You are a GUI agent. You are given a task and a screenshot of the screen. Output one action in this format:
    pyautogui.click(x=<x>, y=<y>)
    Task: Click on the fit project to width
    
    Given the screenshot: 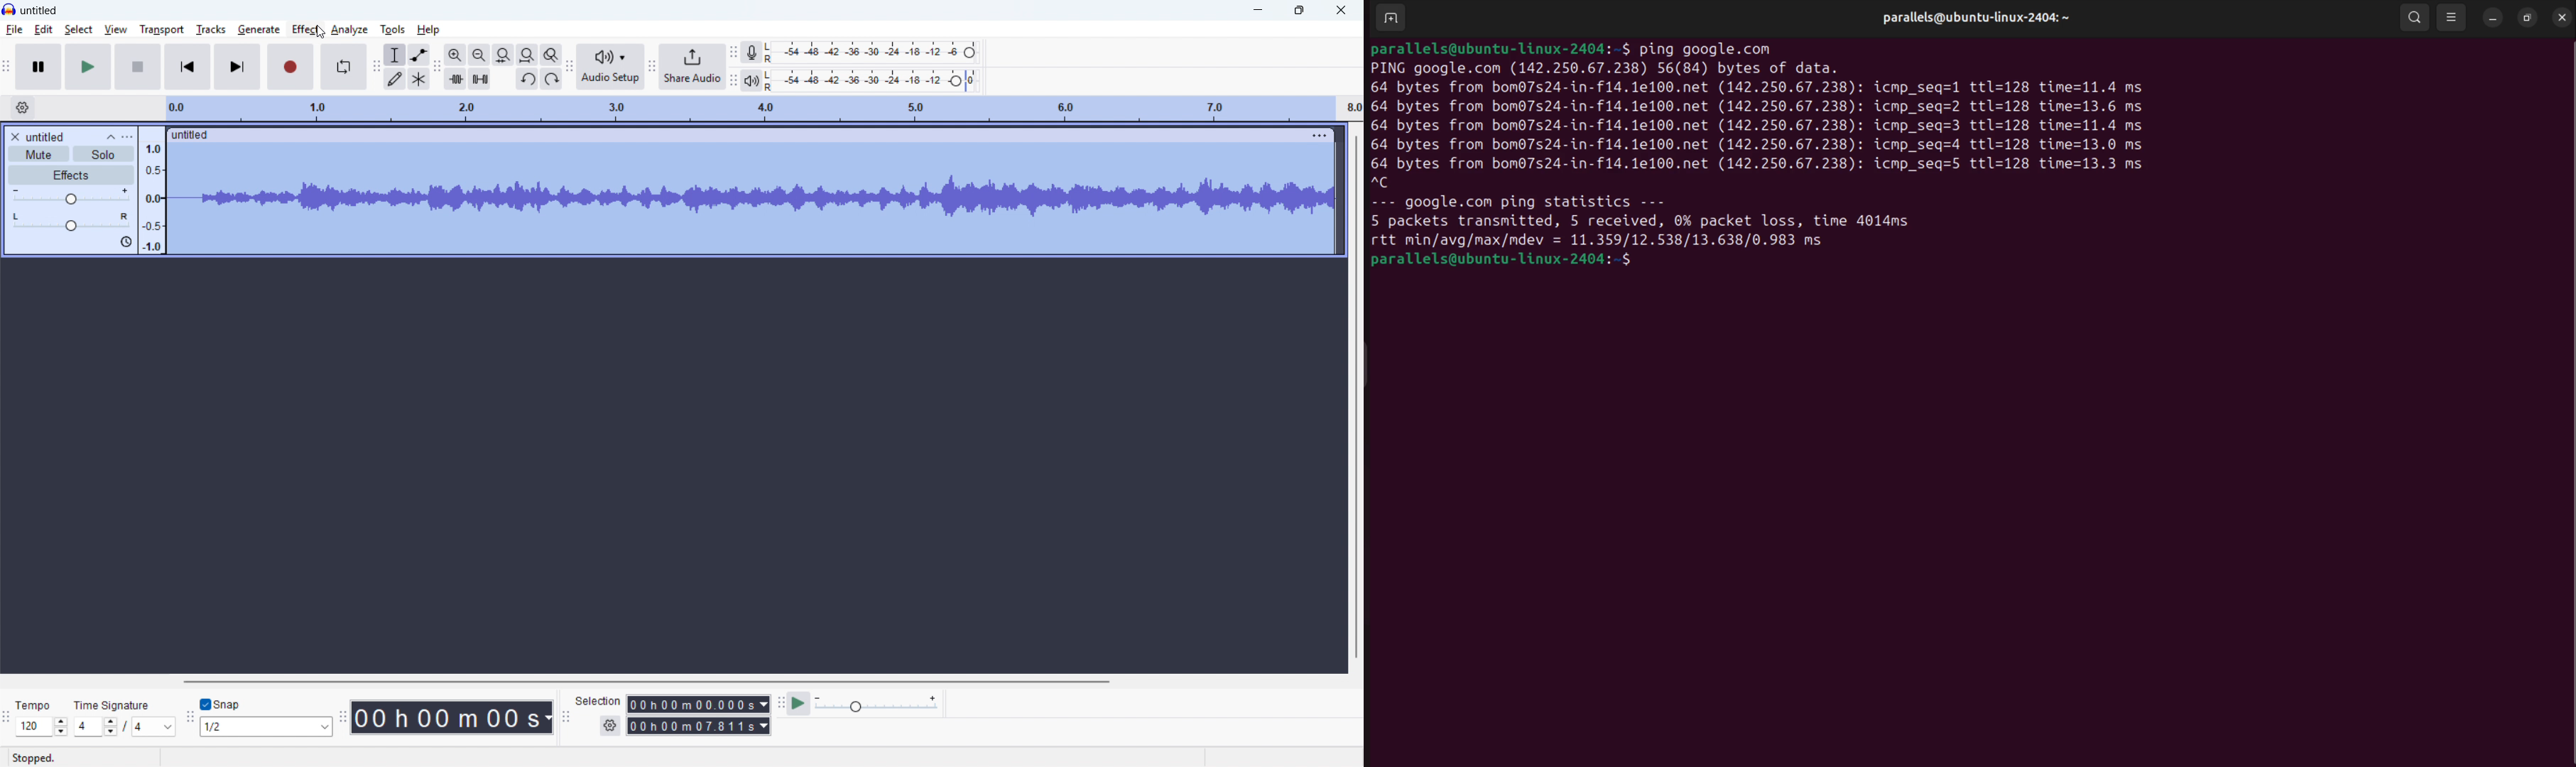 What is the action you would take?
    pyautogui.click(x=526, y=55)
    